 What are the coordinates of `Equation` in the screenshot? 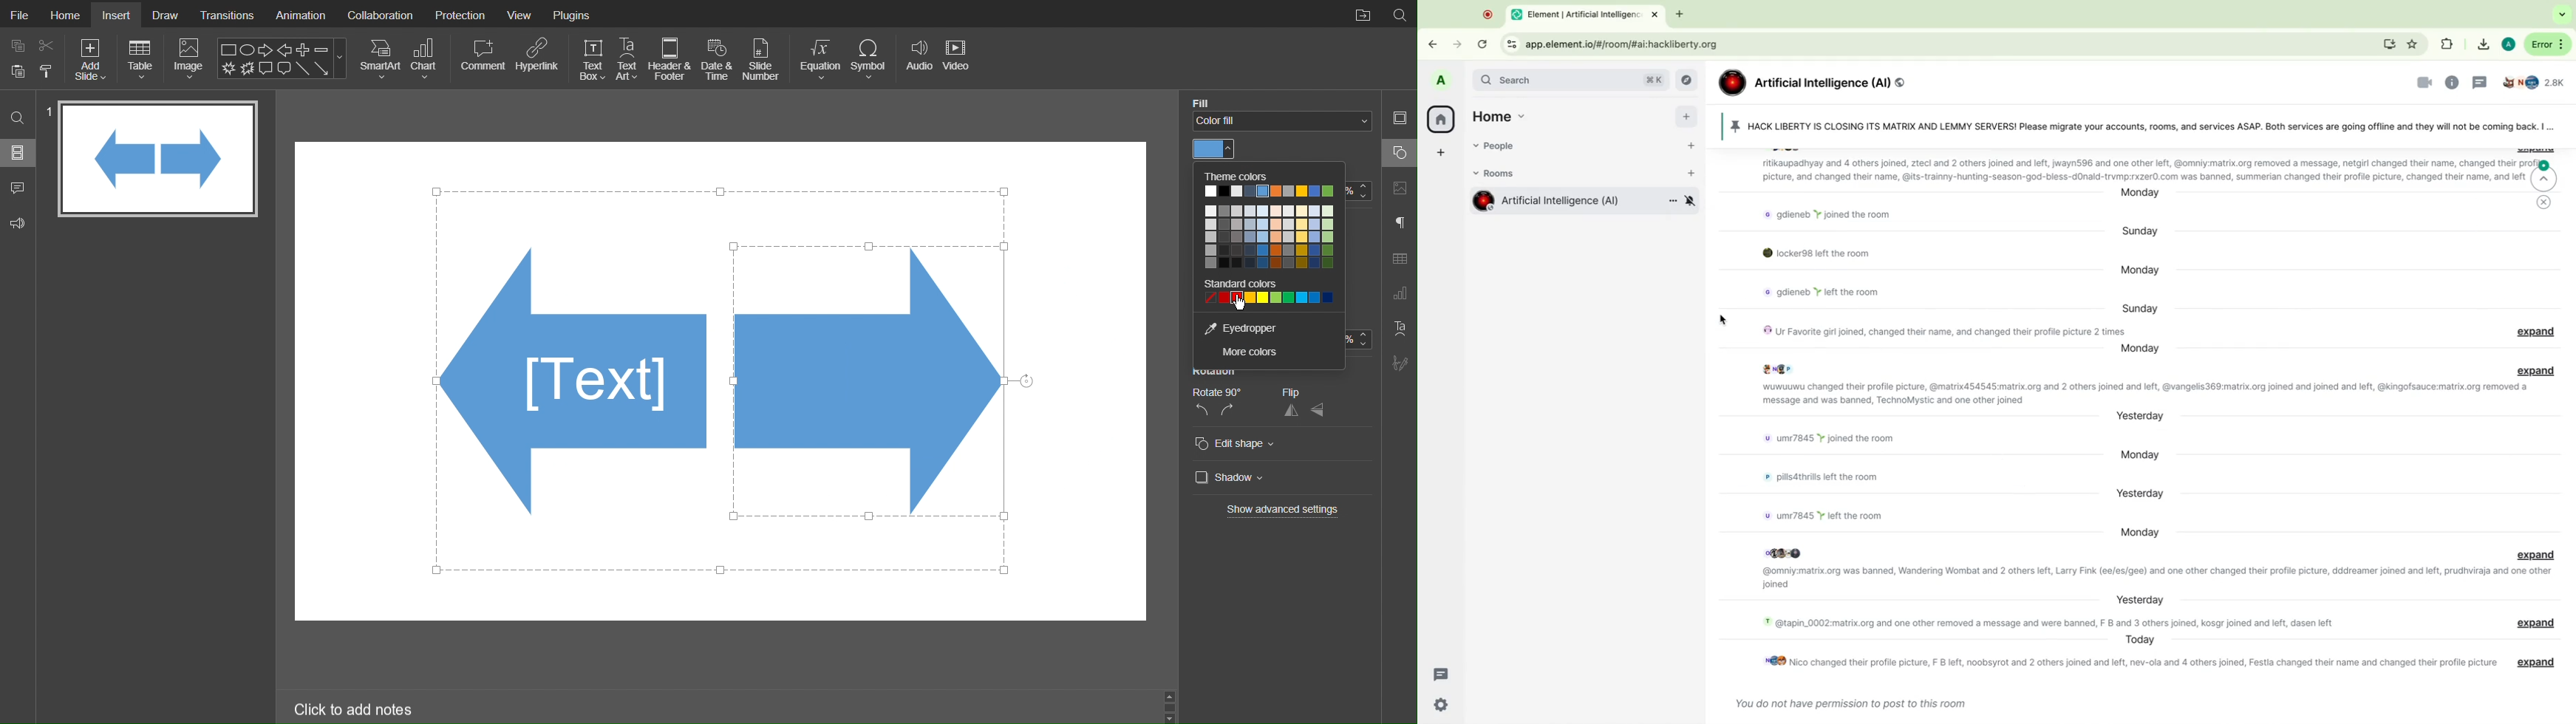 It's located at (818, 59).